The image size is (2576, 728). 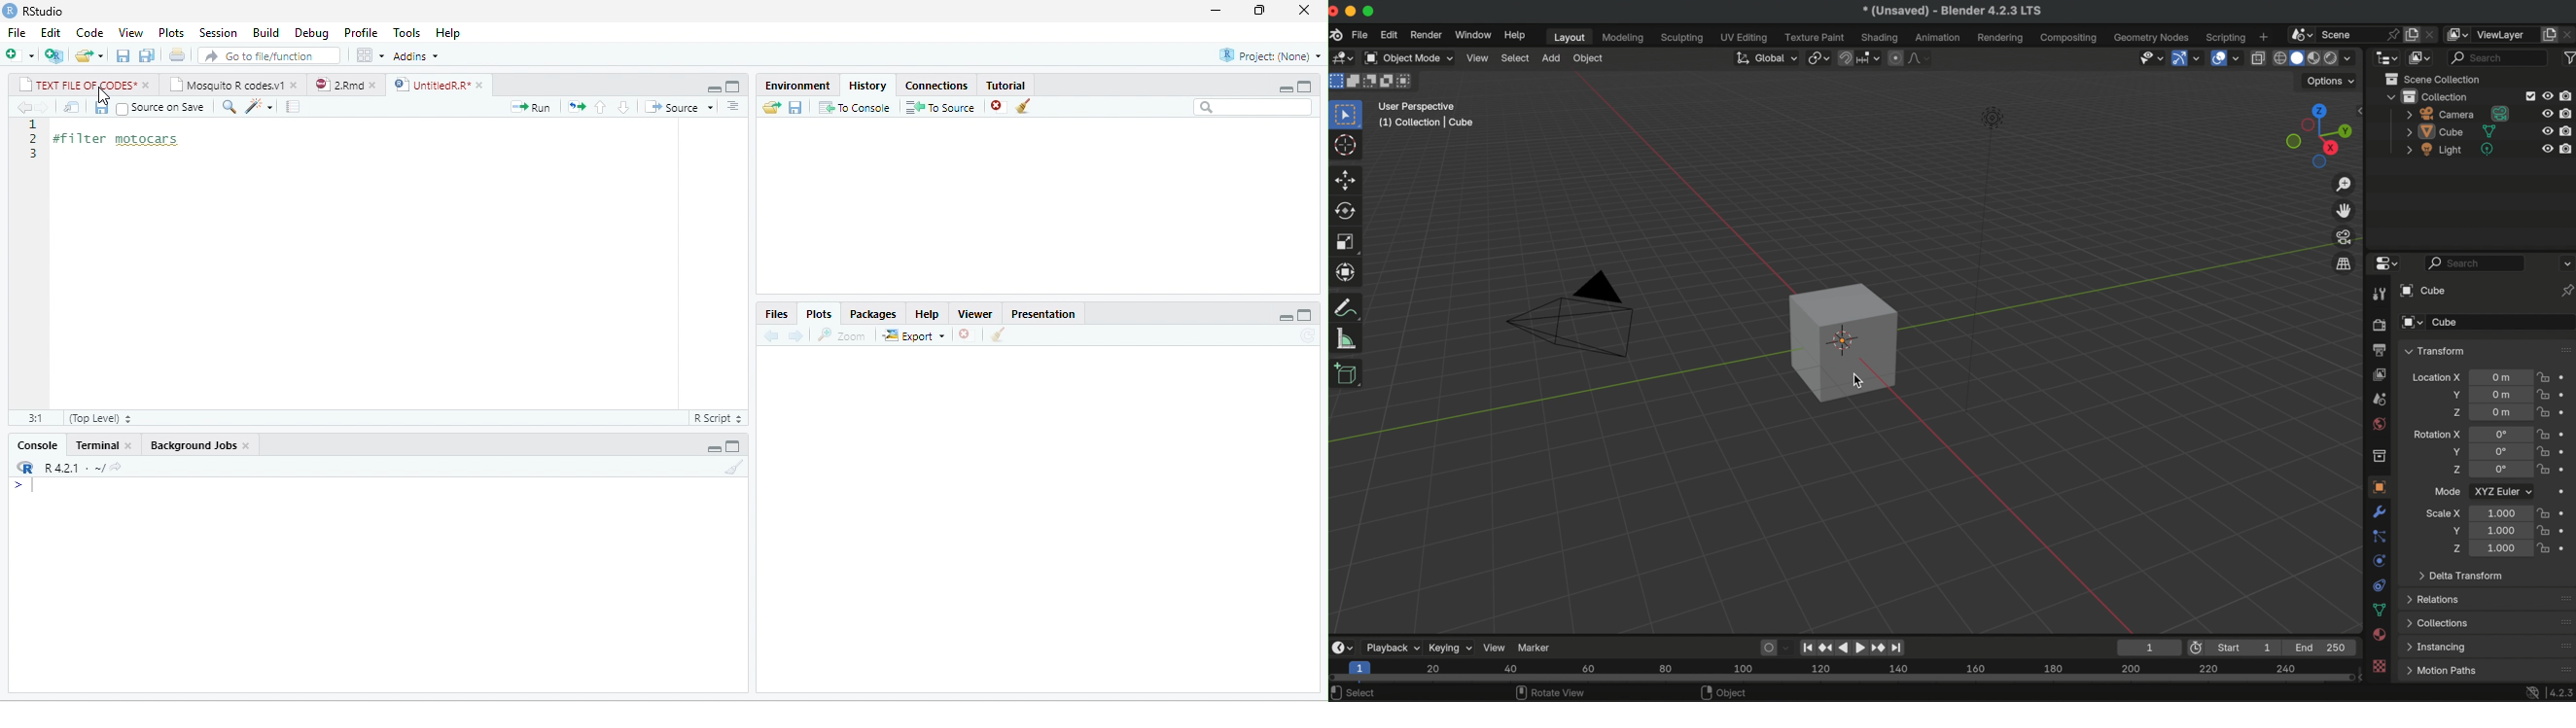 What do you see at coordinates (771, 107) in the screenshot?
I see `open folder` at bounding box center [771, 107].